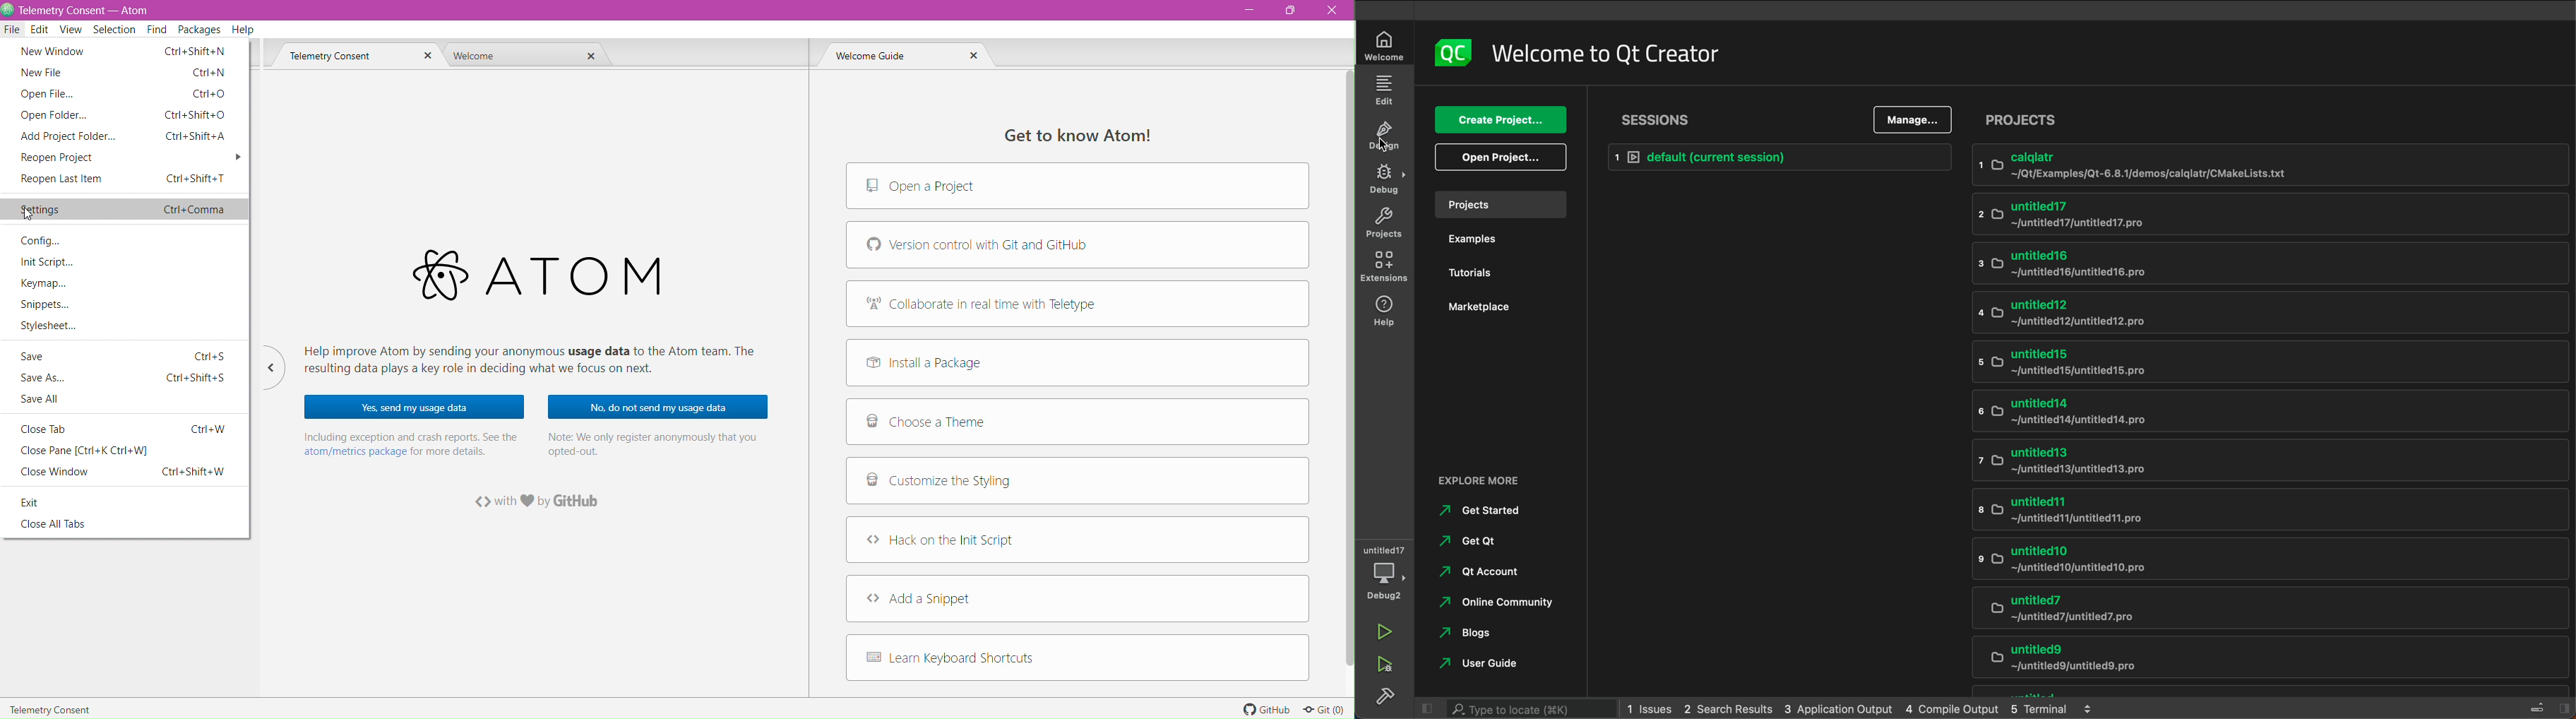 Image resolution: width=2576 pixels, height=728 pixels. What do you see at coordinates (1332, 11) in the screenshot?
I see `Close` at bounding box center [1332, 11].